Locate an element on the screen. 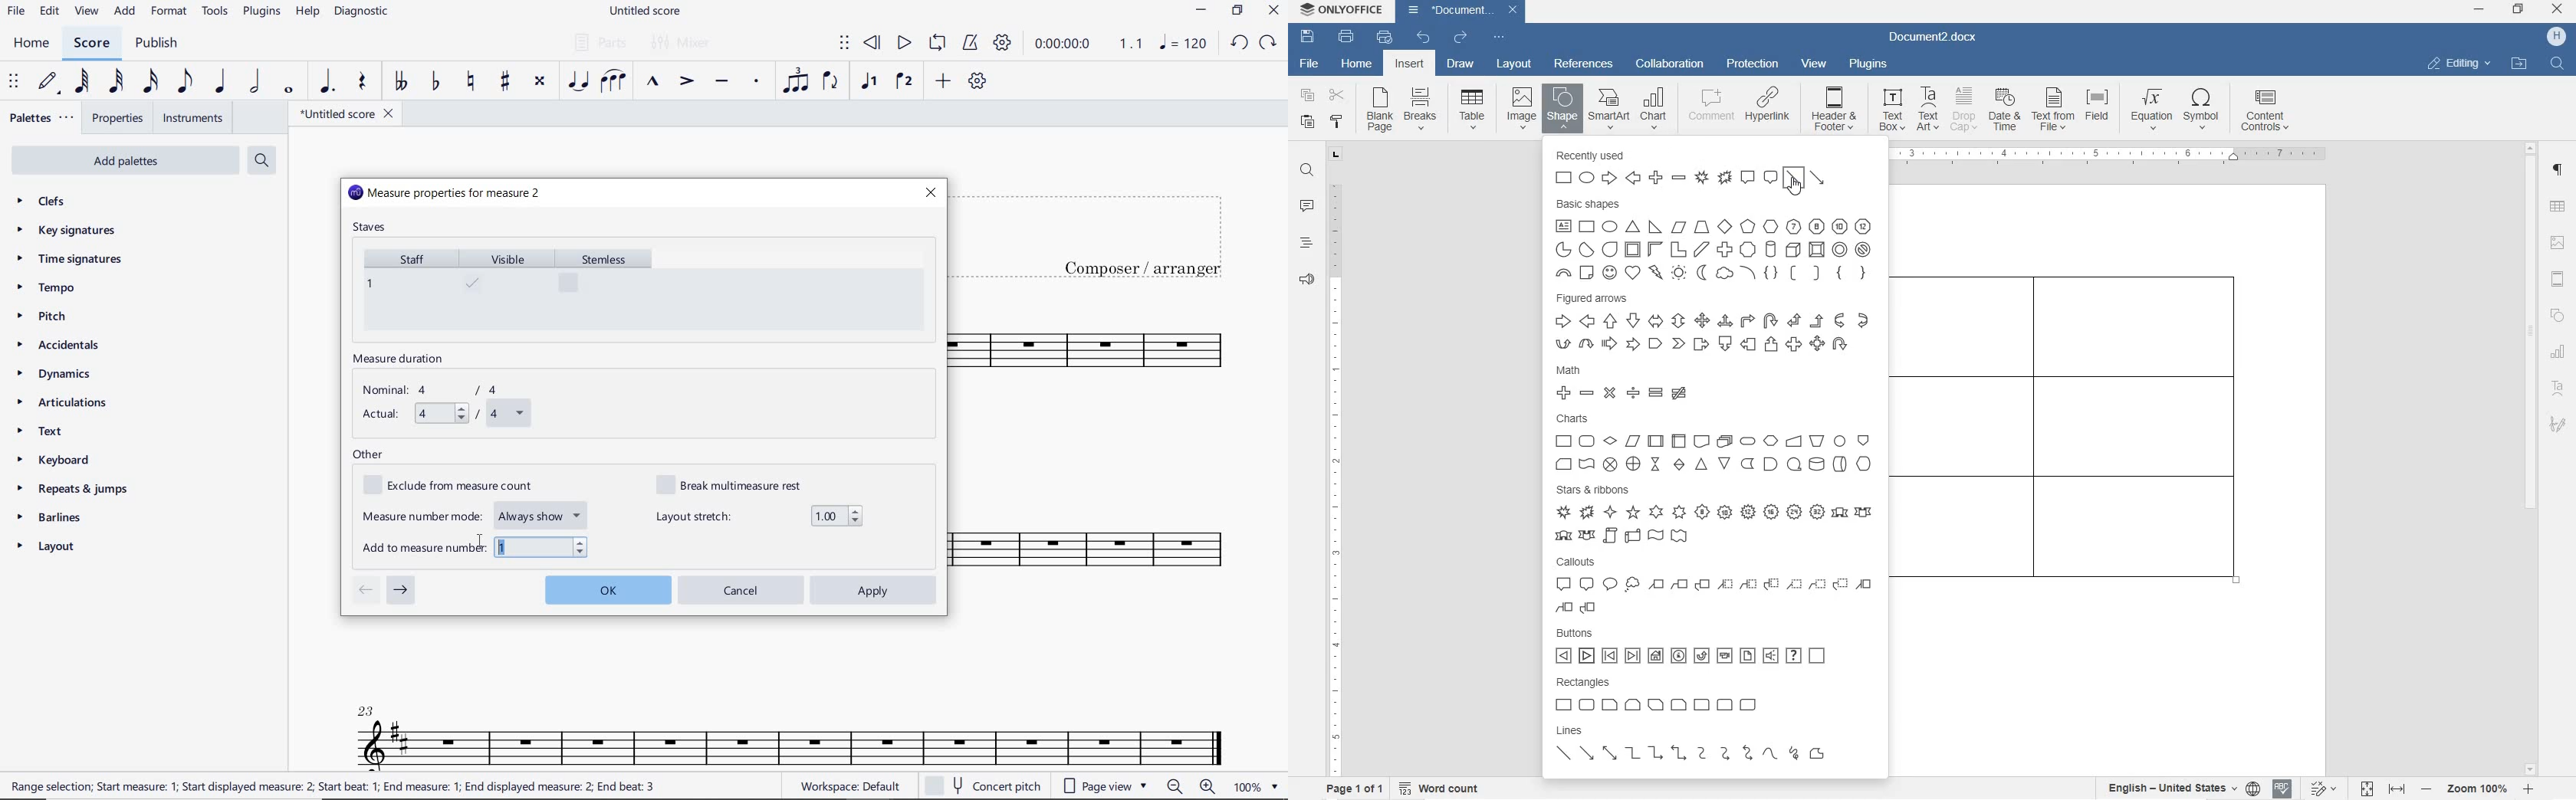  SELECT TO MOVE is located at coordinates (844, 44).